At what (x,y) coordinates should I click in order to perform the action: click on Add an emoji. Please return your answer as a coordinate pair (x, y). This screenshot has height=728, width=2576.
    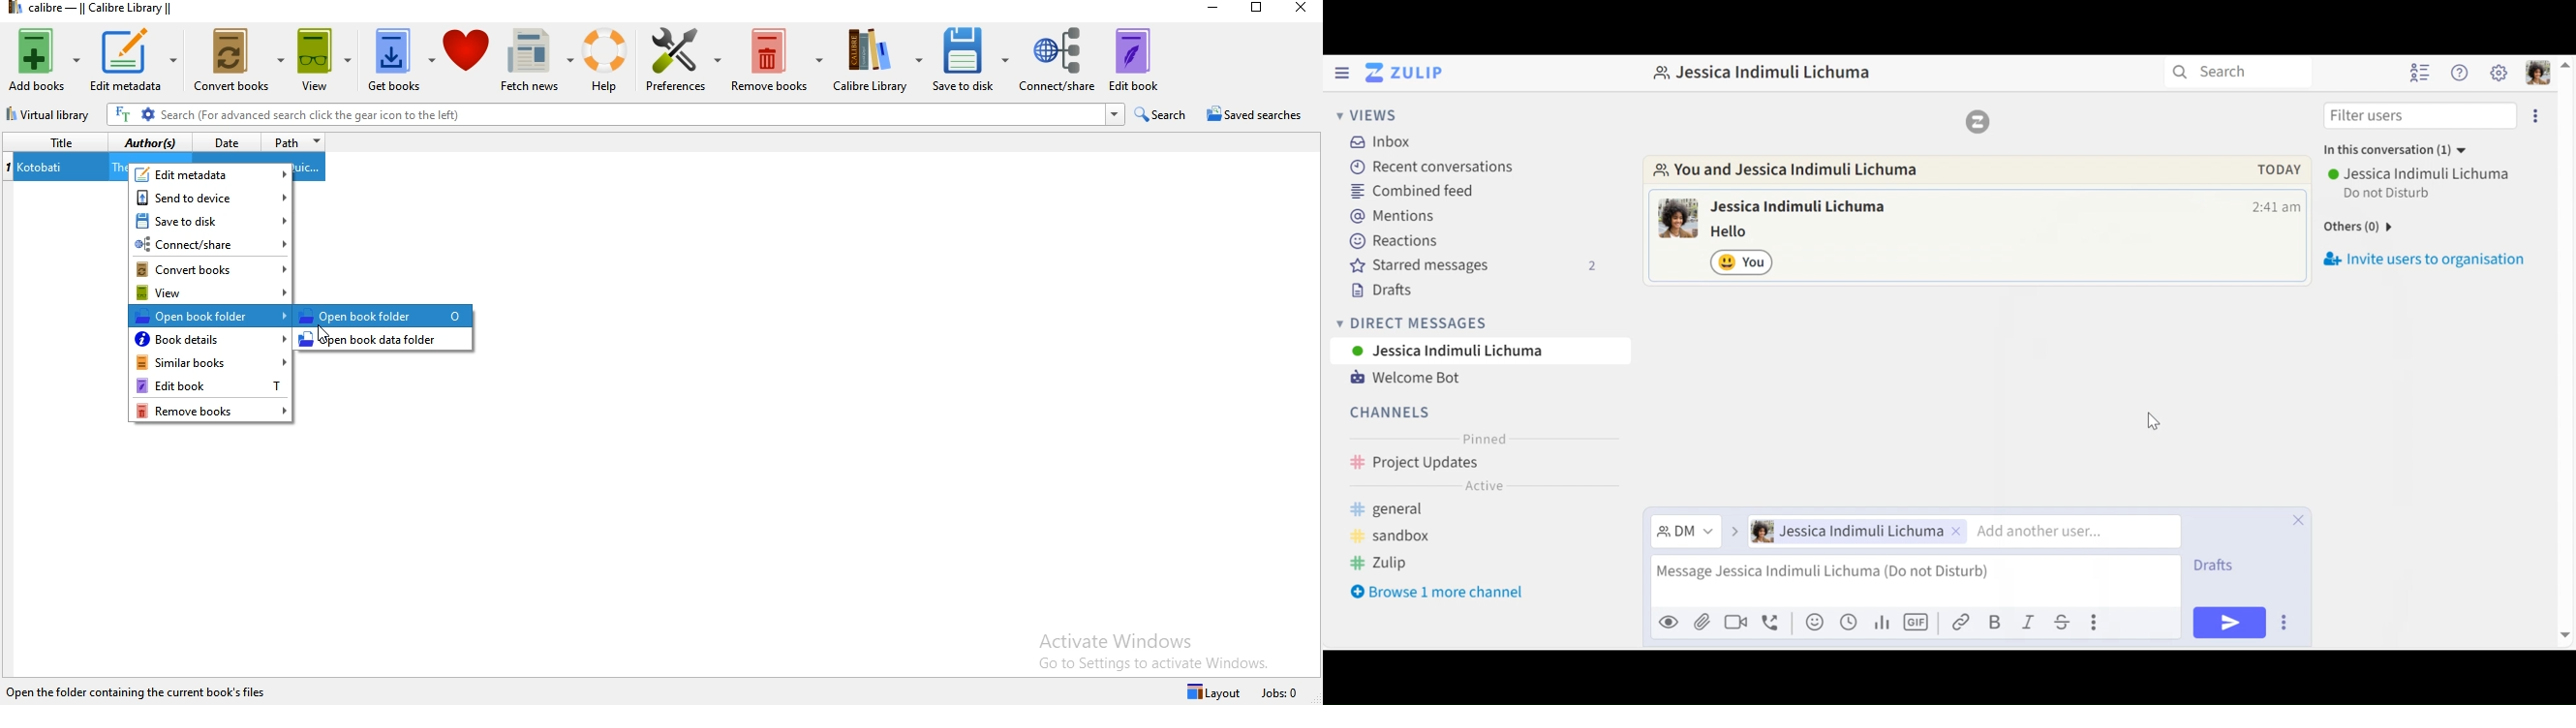
    Looking at the image, I should click on (1814, 622).